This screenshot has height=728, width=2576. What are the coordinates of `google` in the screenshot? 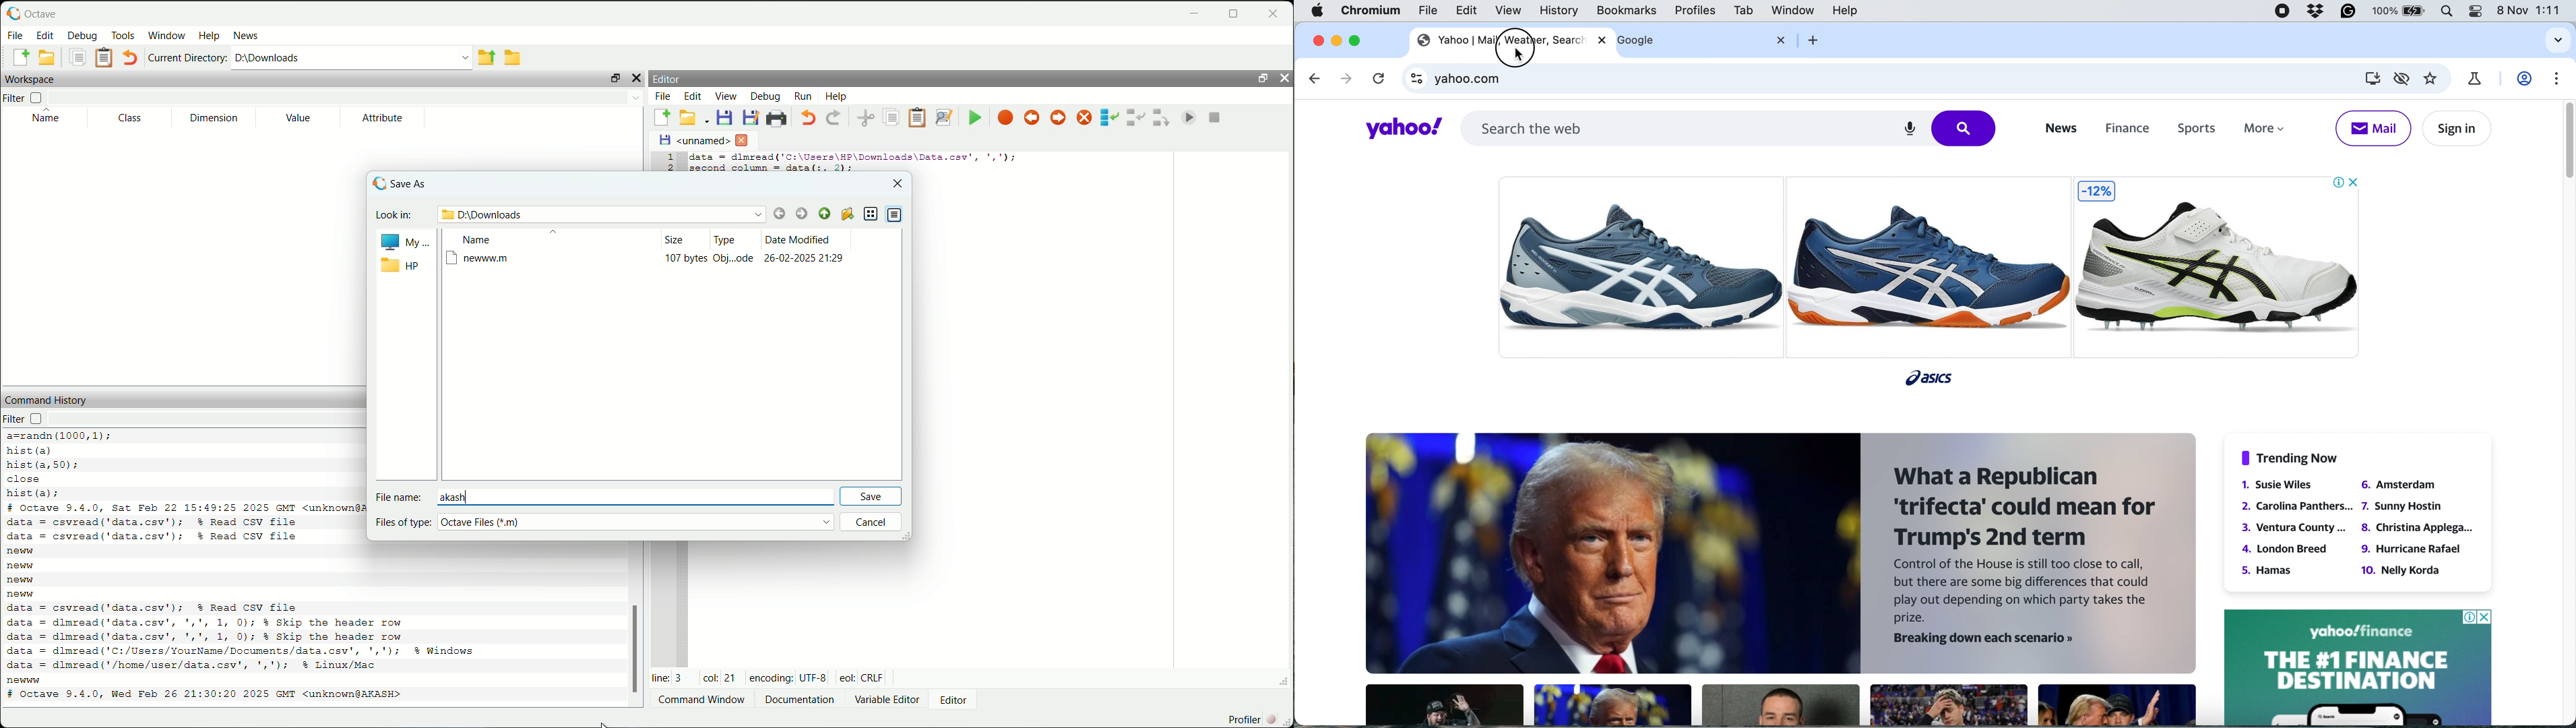 It's located at (1651, 41).